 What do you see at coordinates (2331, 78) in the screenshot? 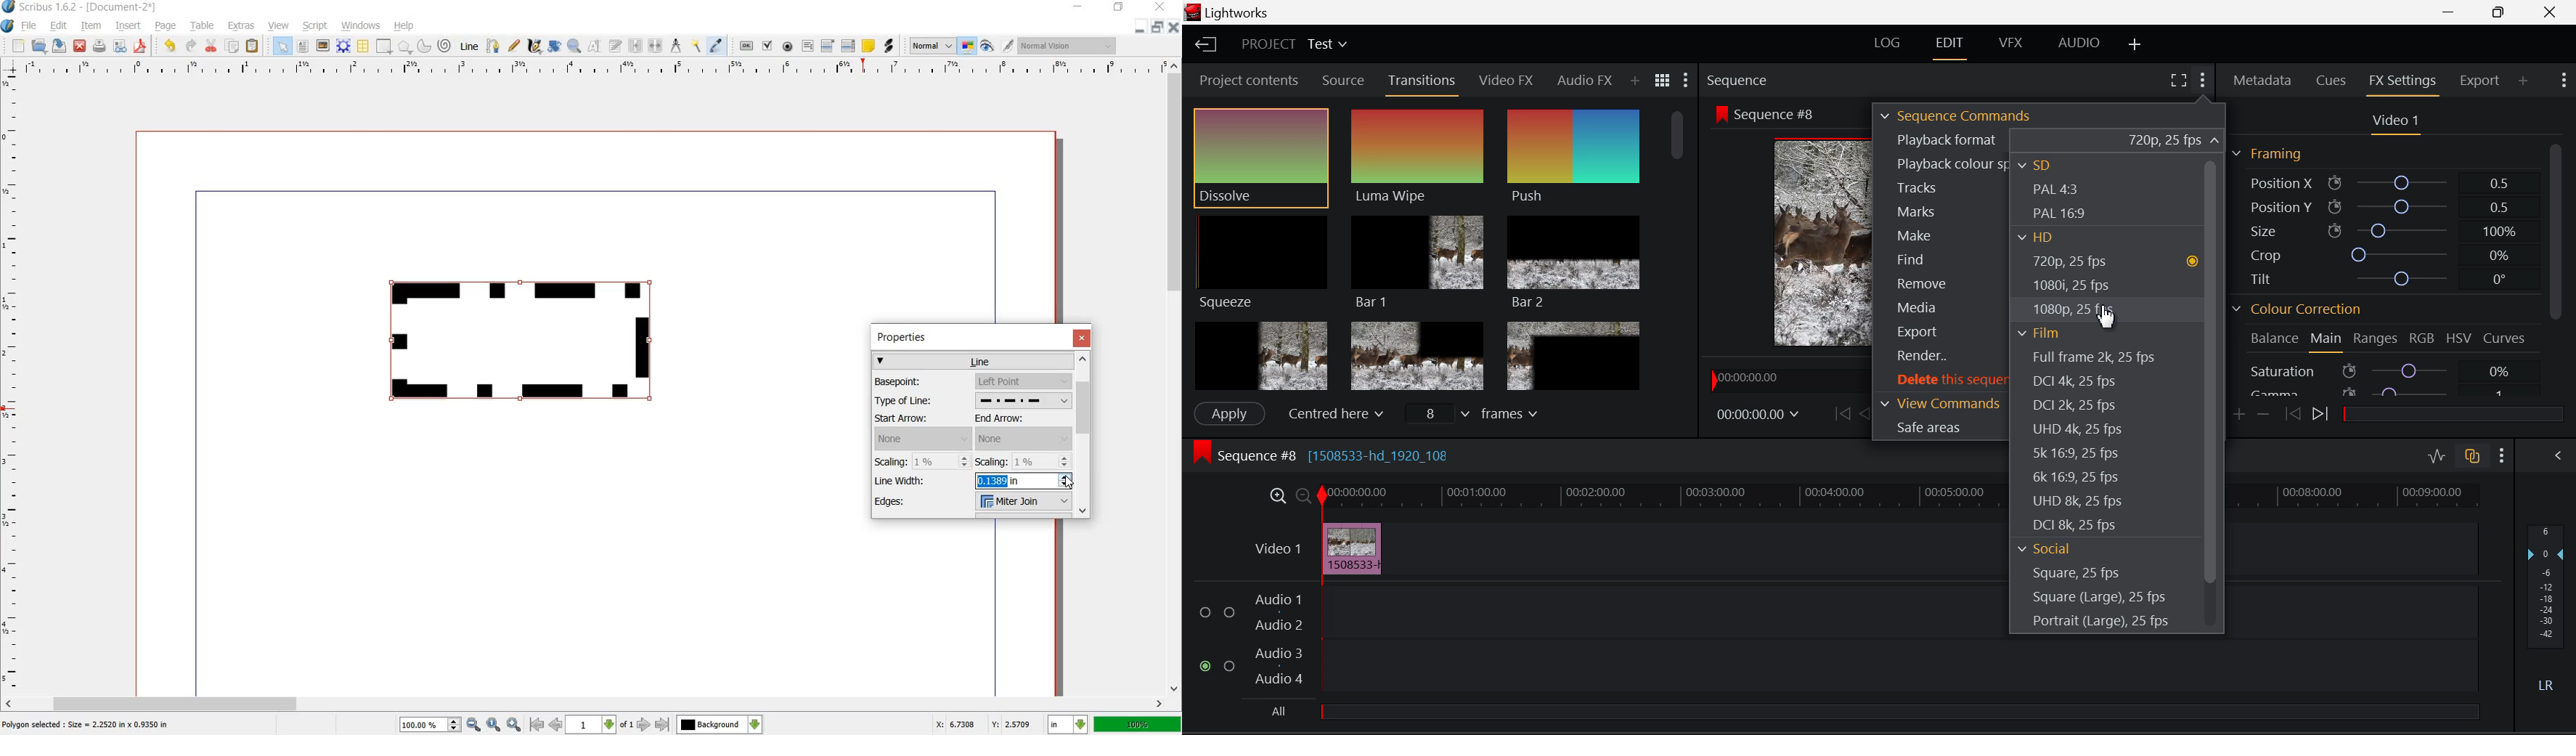
I see `Cues` at bounding box center [2331, 78].